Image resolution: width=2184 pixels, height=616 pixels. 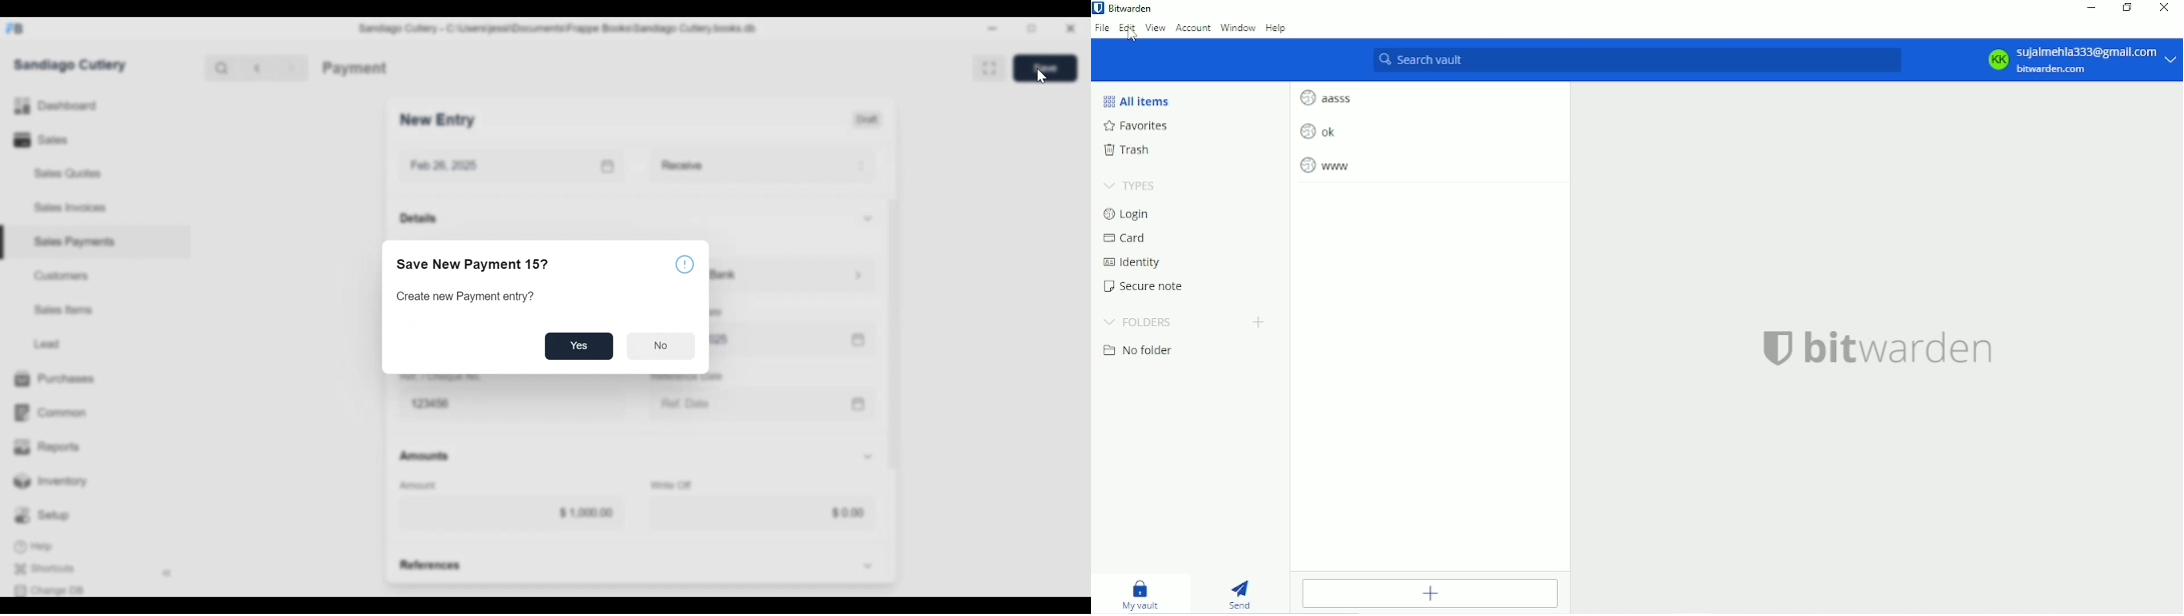 What do you see at coordinates (1138, 126) in the screenshot?
I see `Favorites` at bounding box center [1138, 126].